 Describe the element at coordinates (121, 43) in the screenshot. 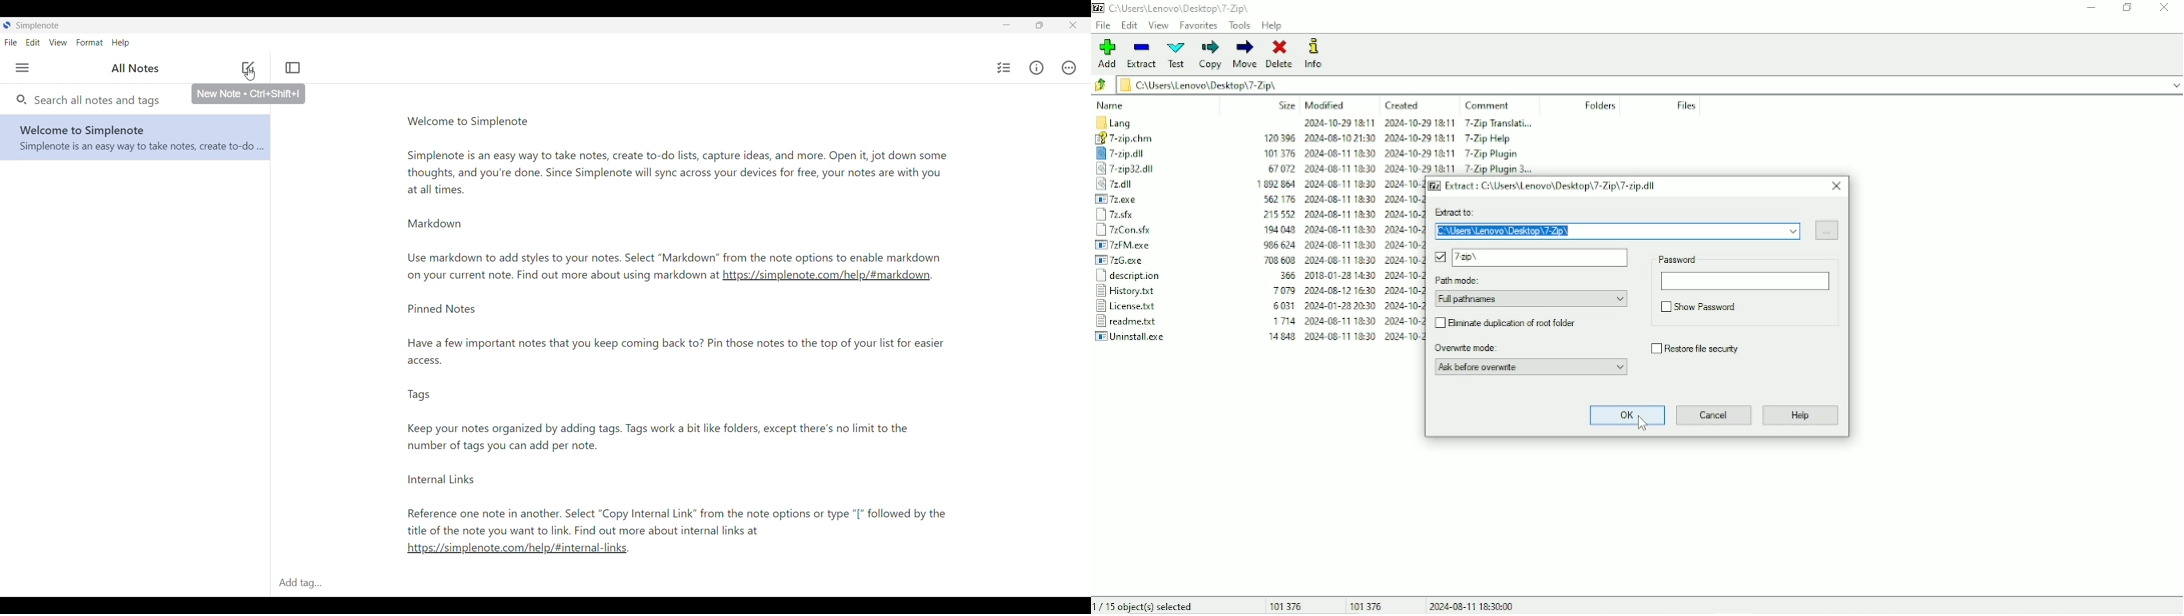

I see `Help` at that location.